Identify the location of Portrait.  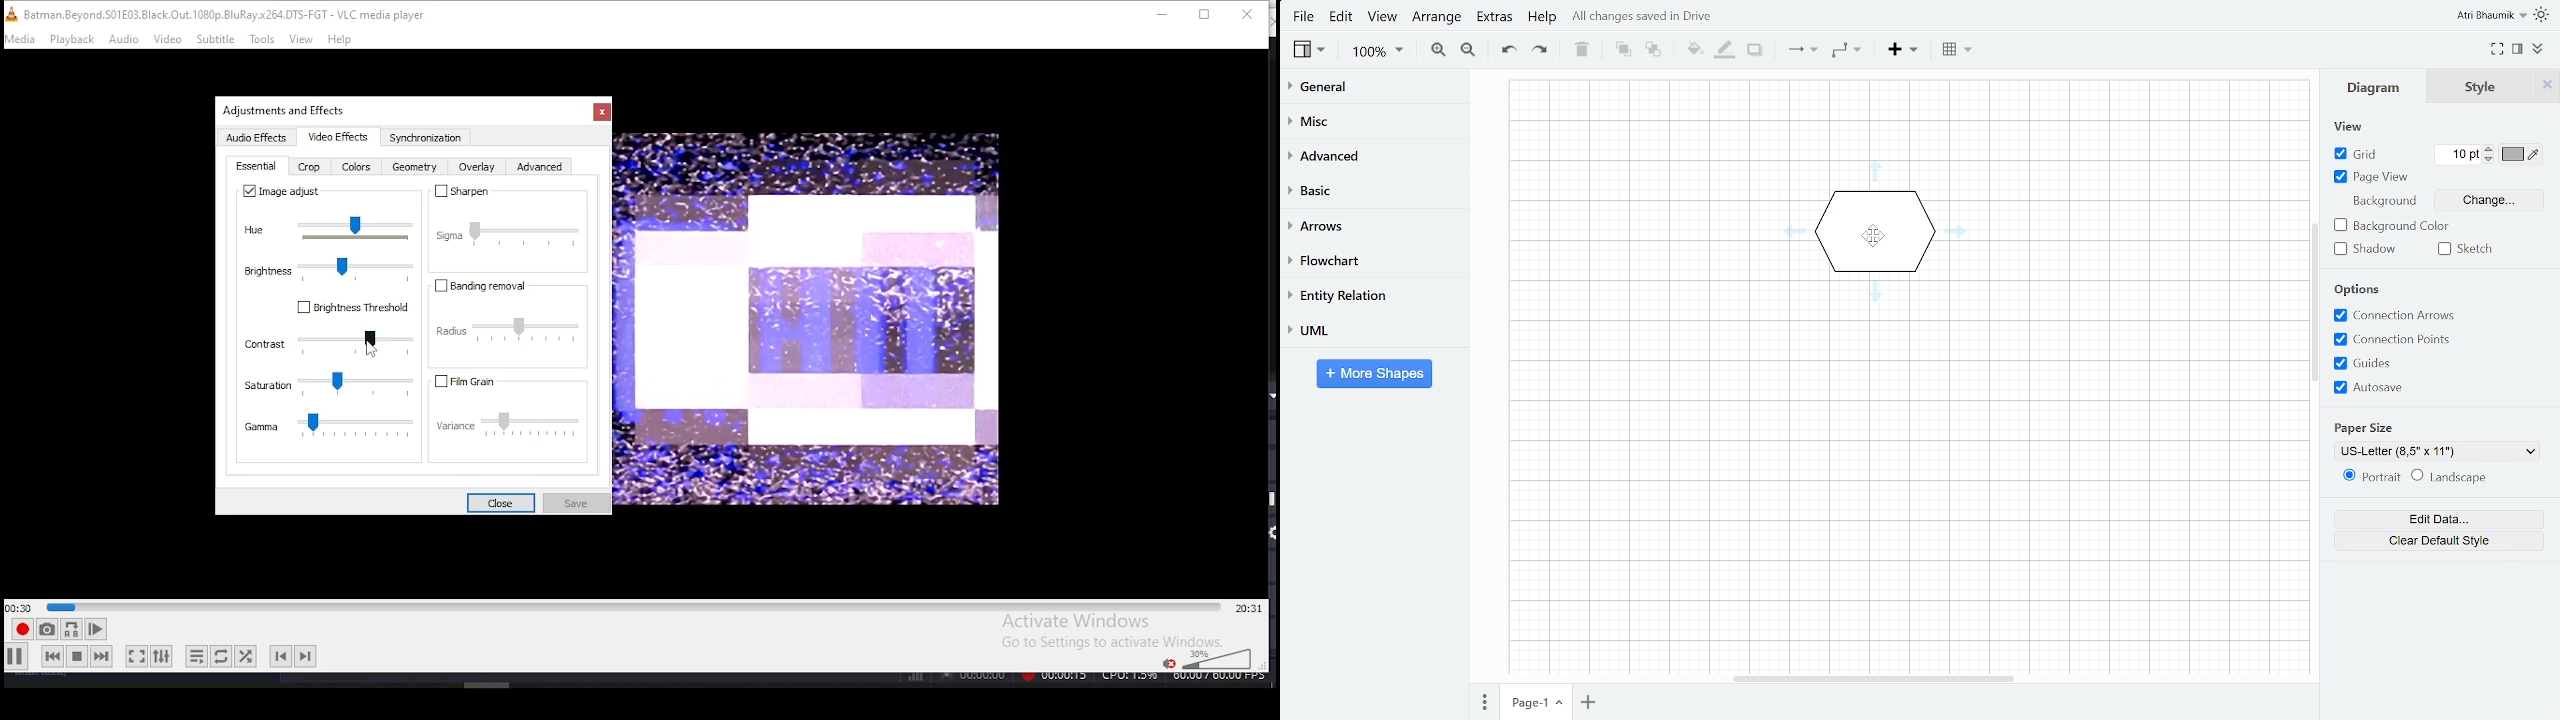
(2371, 476).